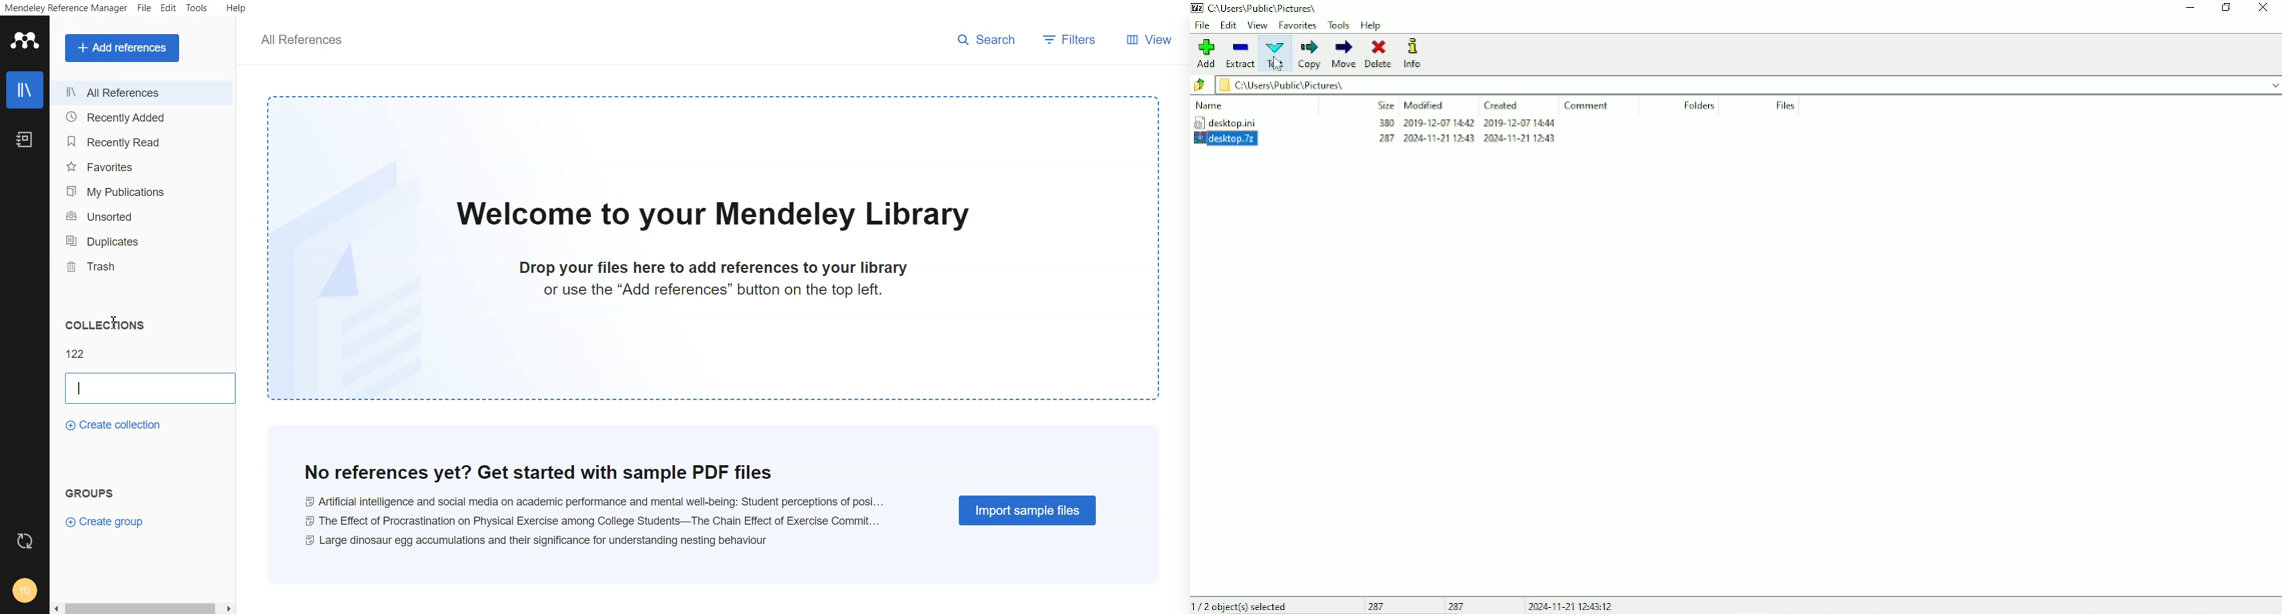 The image size is (2296, 616). Describe the element at coordinates (595, 471) in the screenshot. I see `no reference yet? get started with sample pdf files` at that location.